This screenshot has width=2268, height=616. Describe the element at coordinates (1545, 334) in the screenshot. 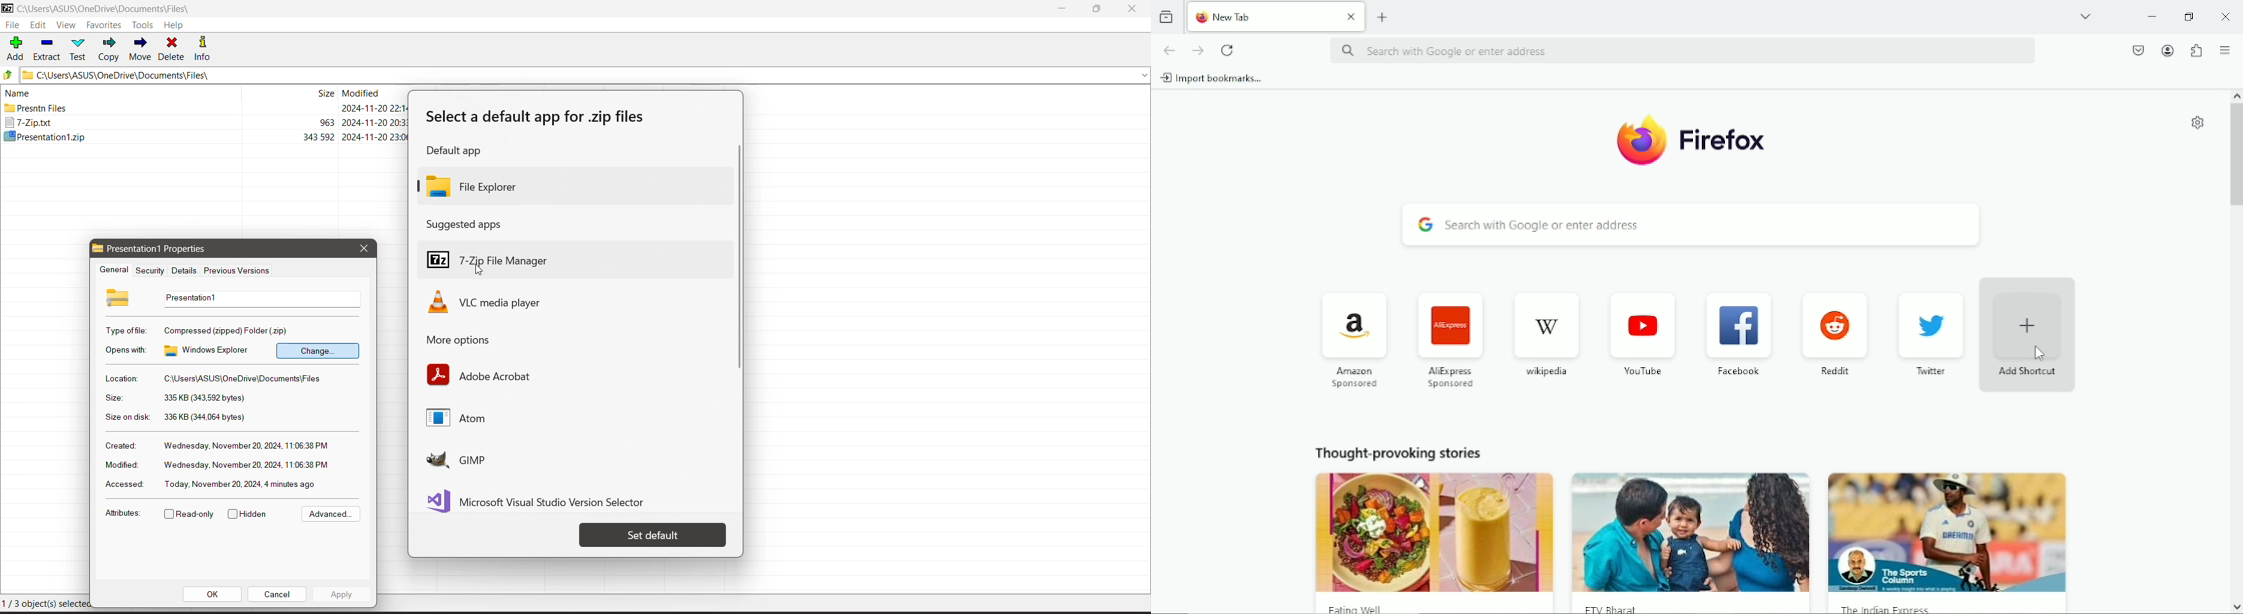

I see `wikipedia` at that location.